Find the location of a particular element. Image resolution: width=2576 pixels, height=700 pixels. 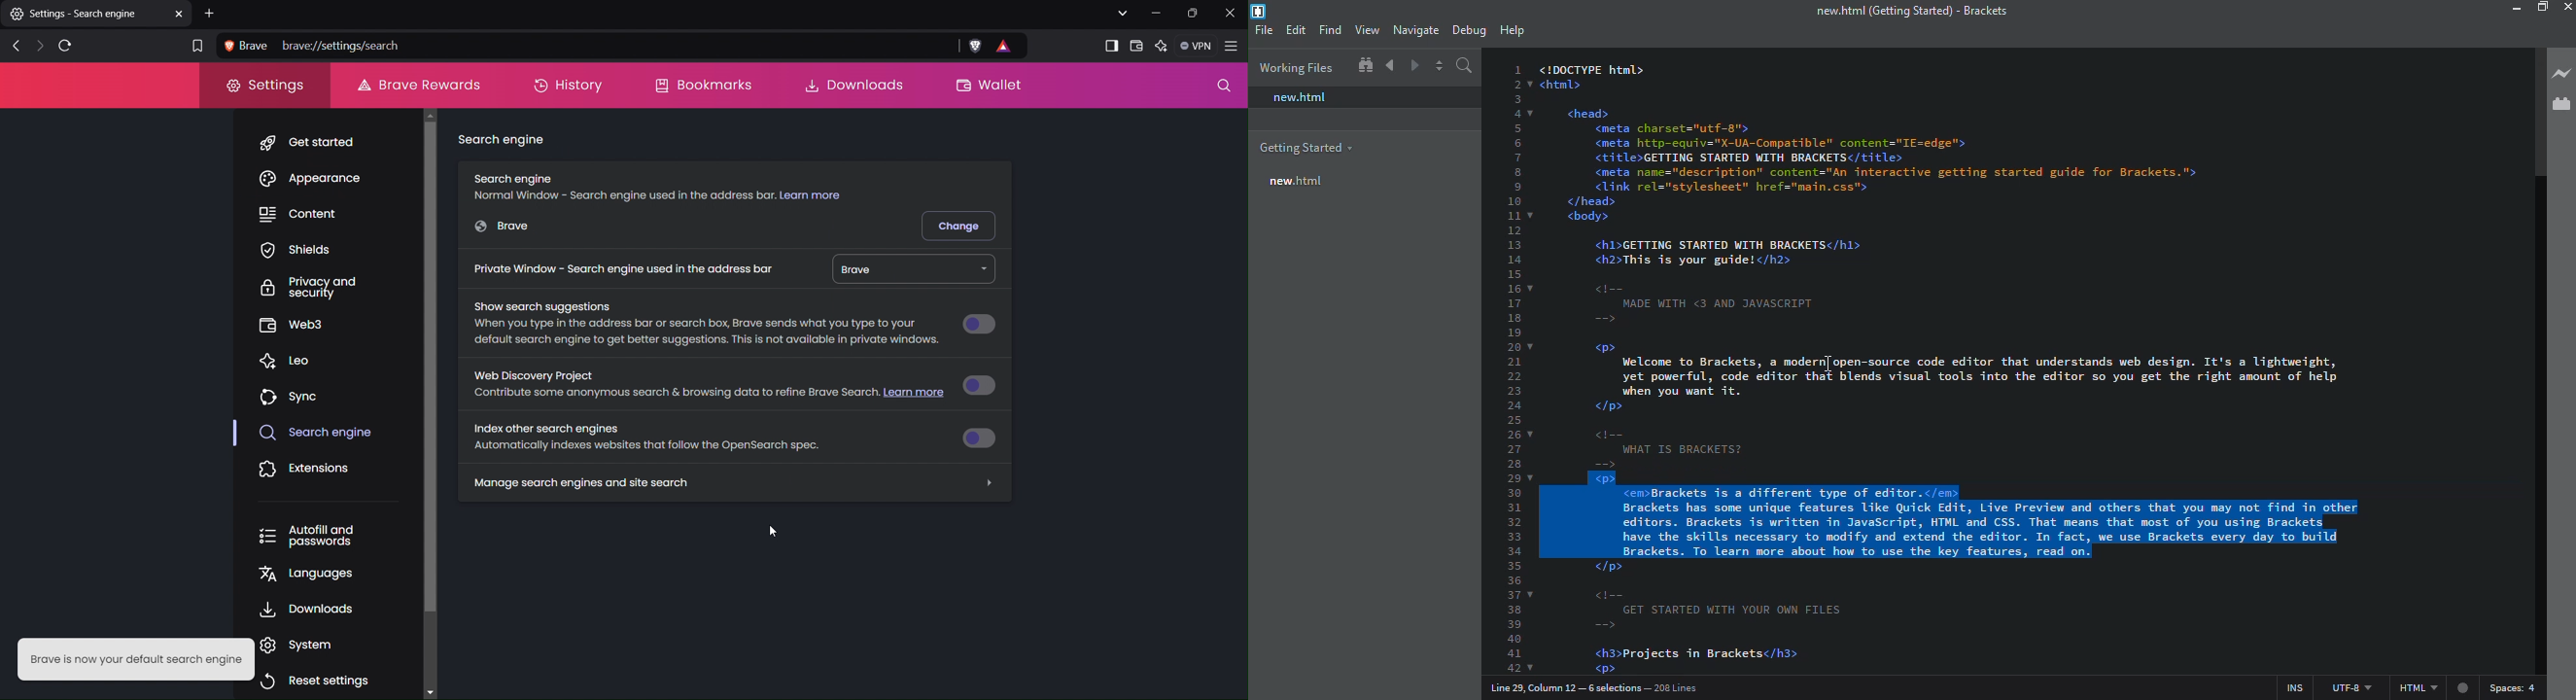

Refresh is located at coordinates (64, 46).